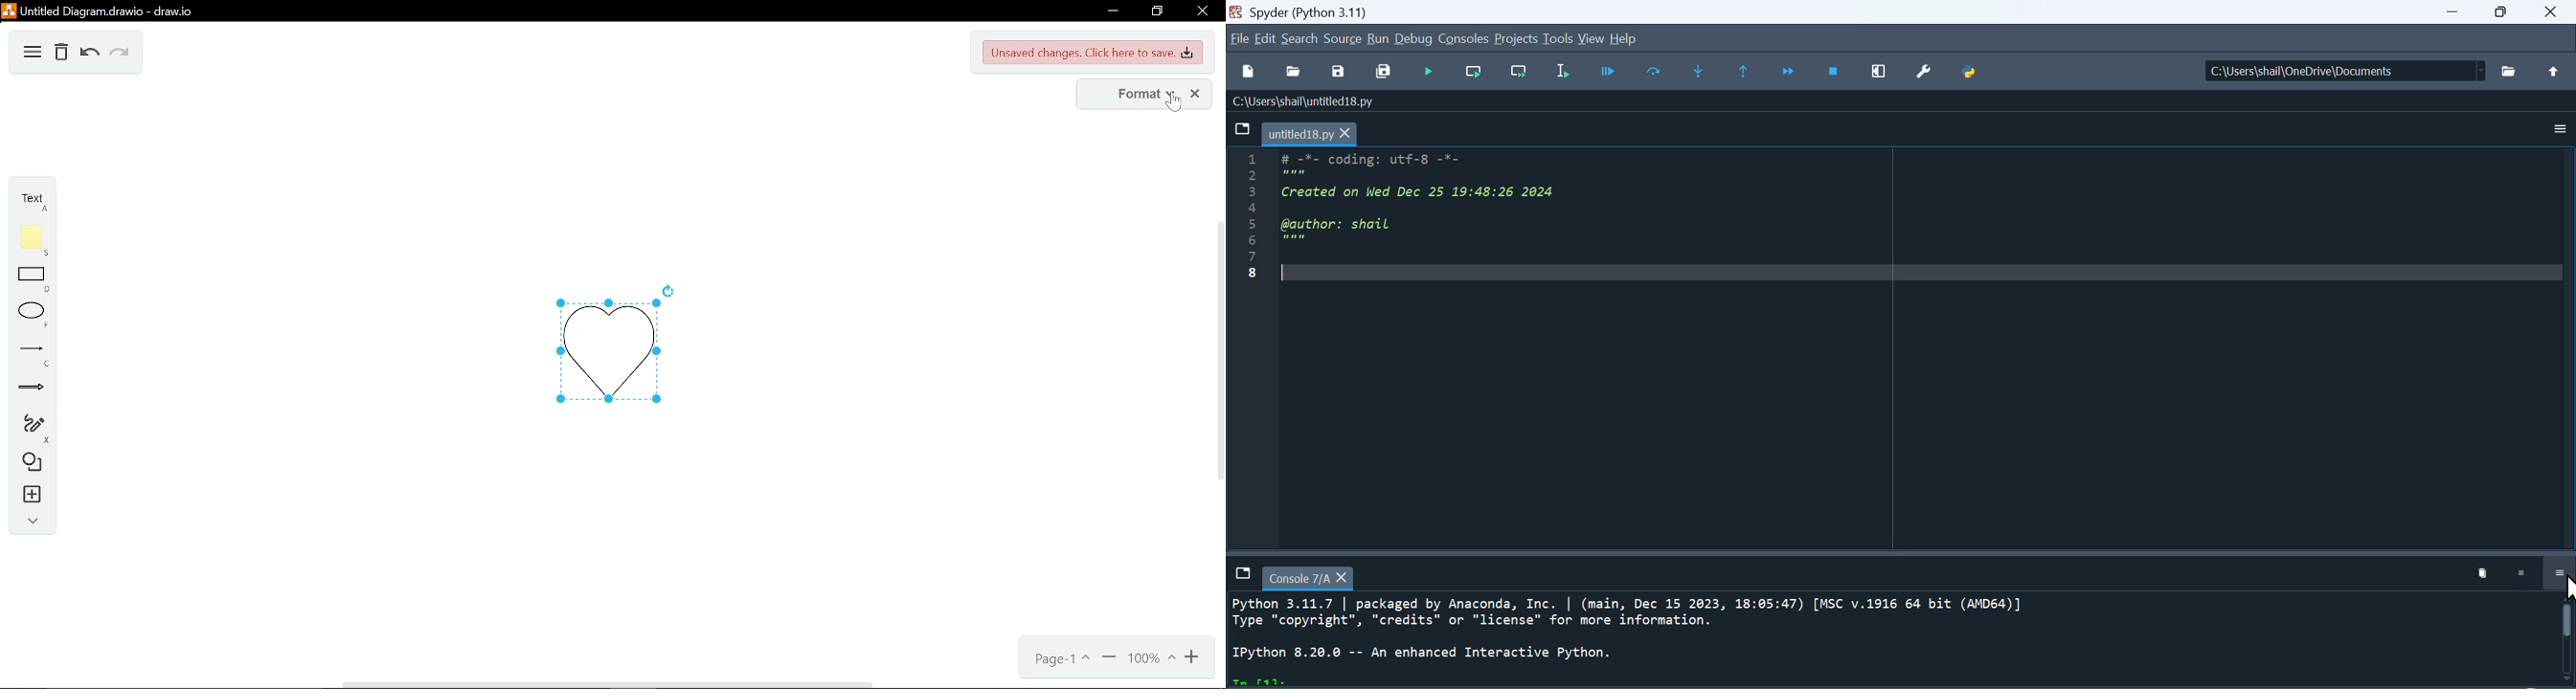 This screenshot has height=700, width=2576. Describe the element at coordinates (1701, 73) in the screenshot. I see `step into next line` at that location.